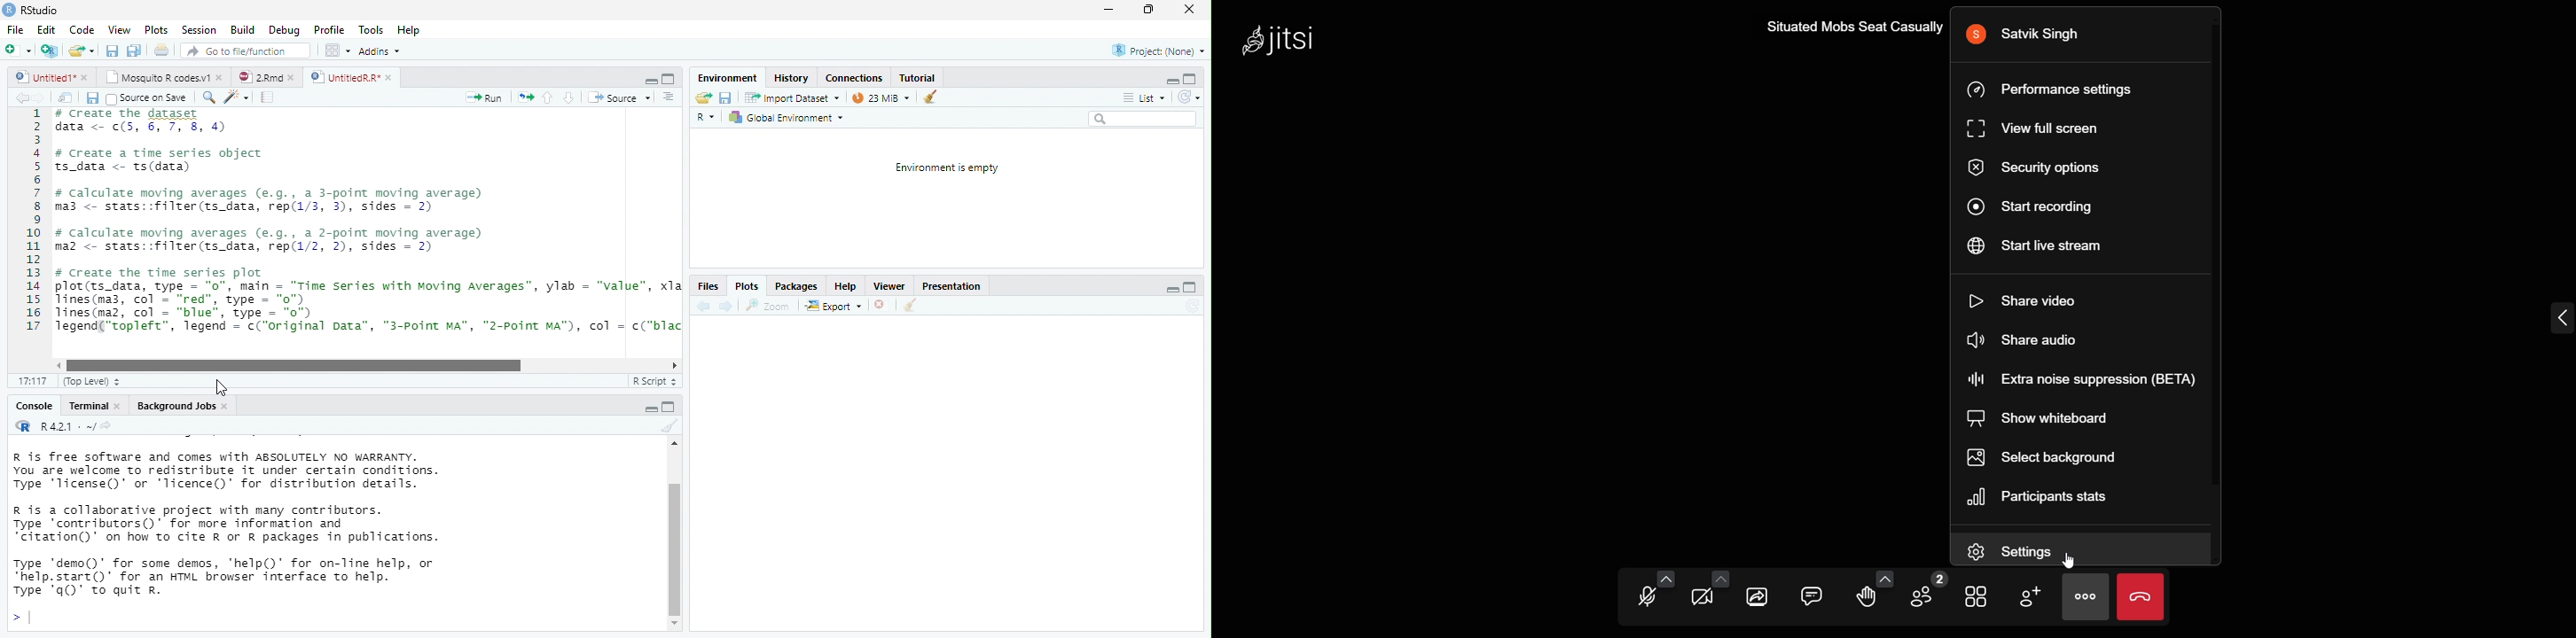  Describe the element at coordinates (46, 29) in the screenshot. I see `Edit` at that location.